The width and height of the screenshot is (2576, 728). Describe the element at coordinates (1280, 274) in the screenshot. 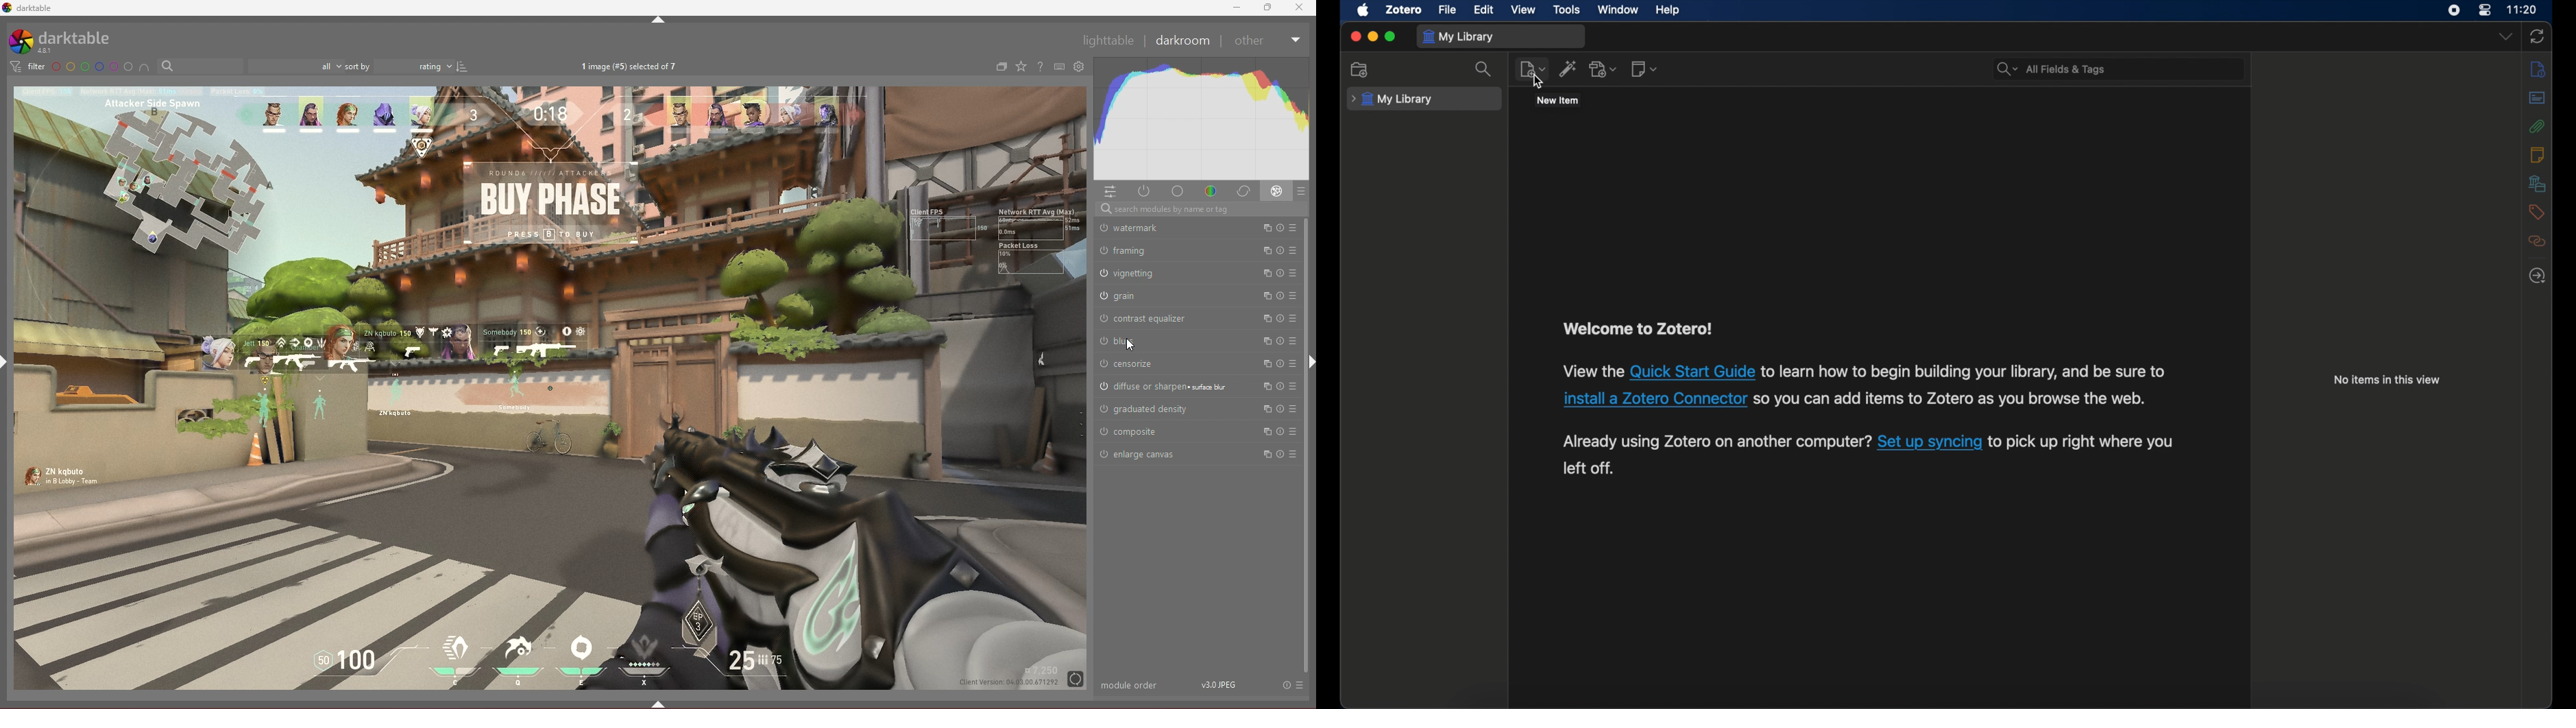

I see `reset` at that location.